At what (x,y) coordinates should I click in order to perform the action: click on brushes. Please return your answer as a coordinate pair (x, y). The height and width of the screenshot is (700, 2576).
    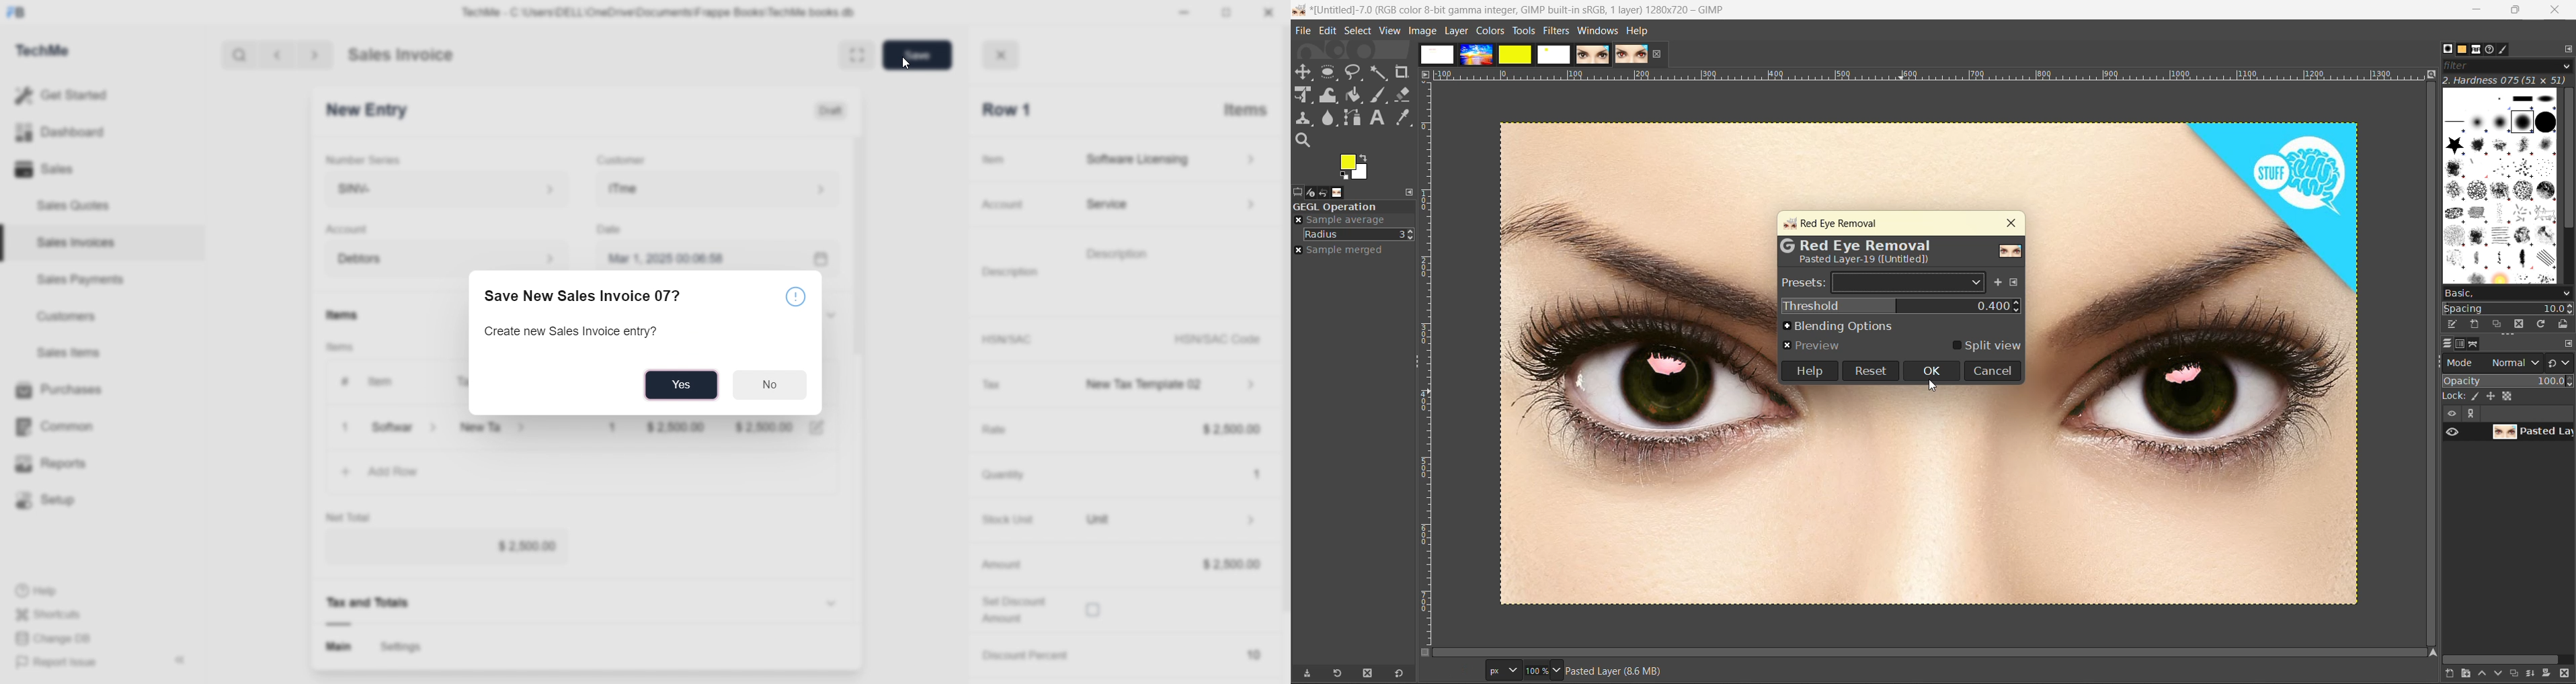
    Looking at the image, I should click on (2499, 186).